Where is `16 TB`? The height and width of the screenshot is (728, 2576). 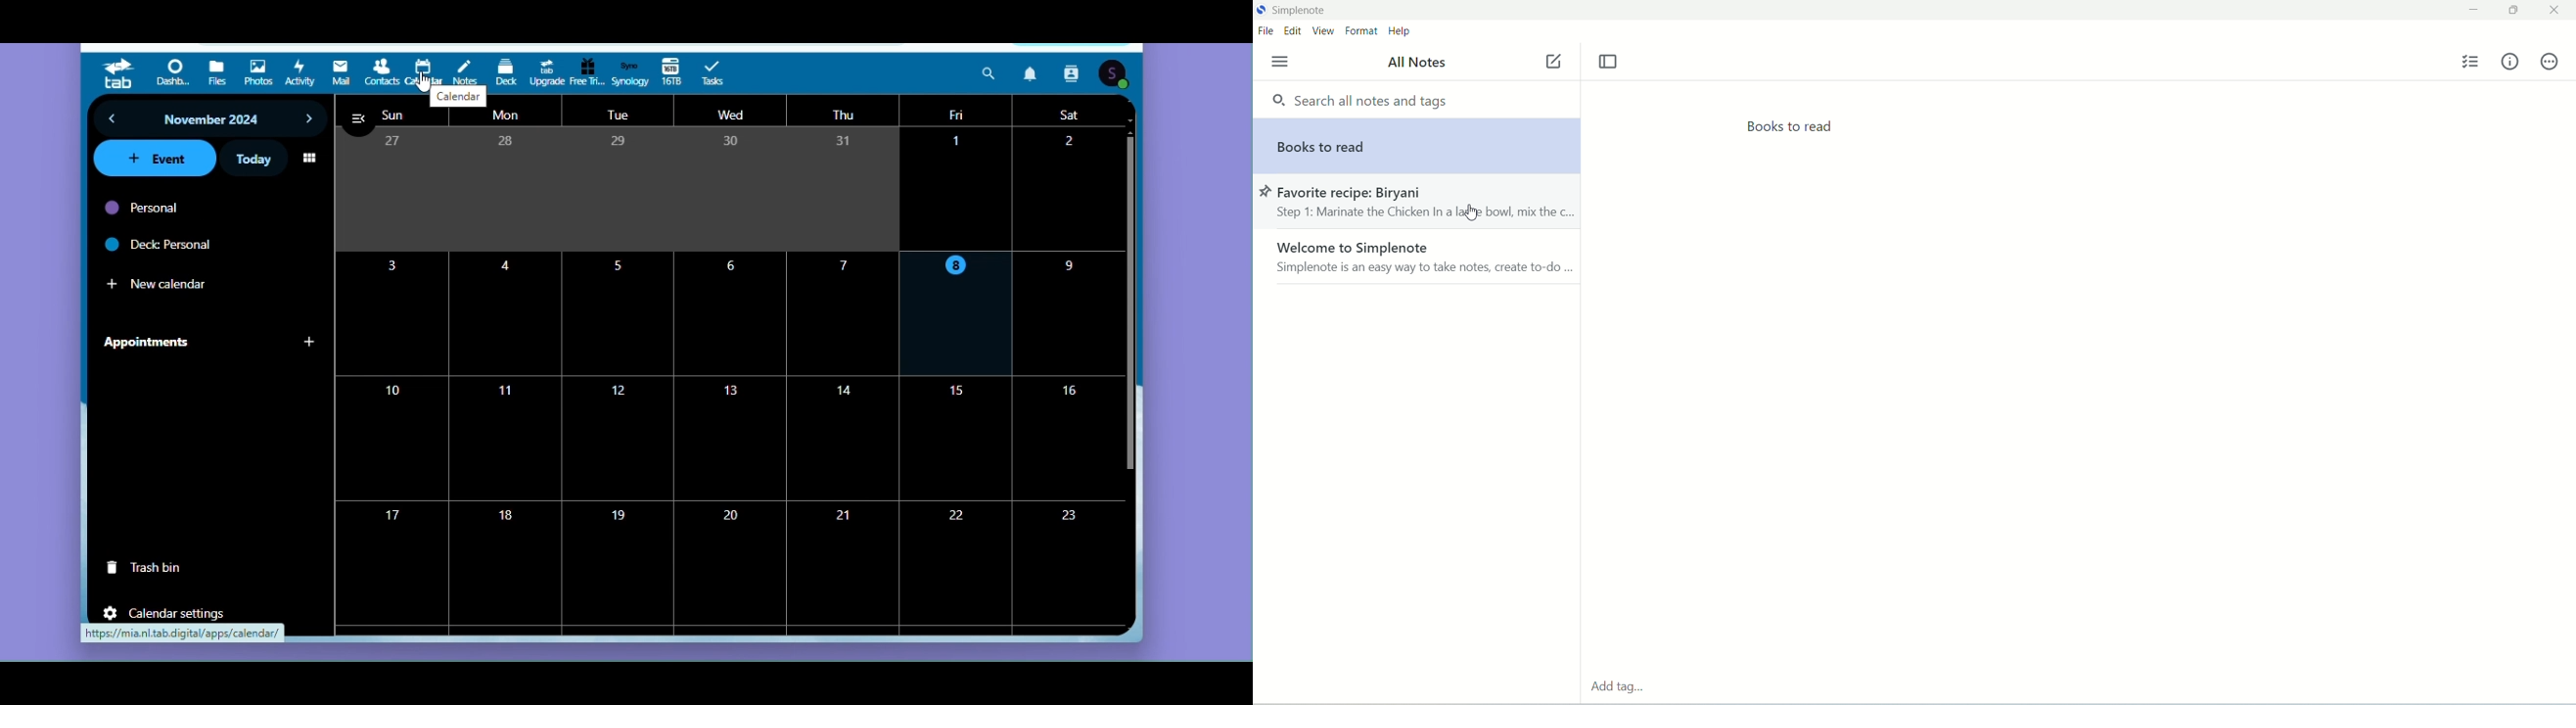
16 TB is located at coordinates (671, 73).